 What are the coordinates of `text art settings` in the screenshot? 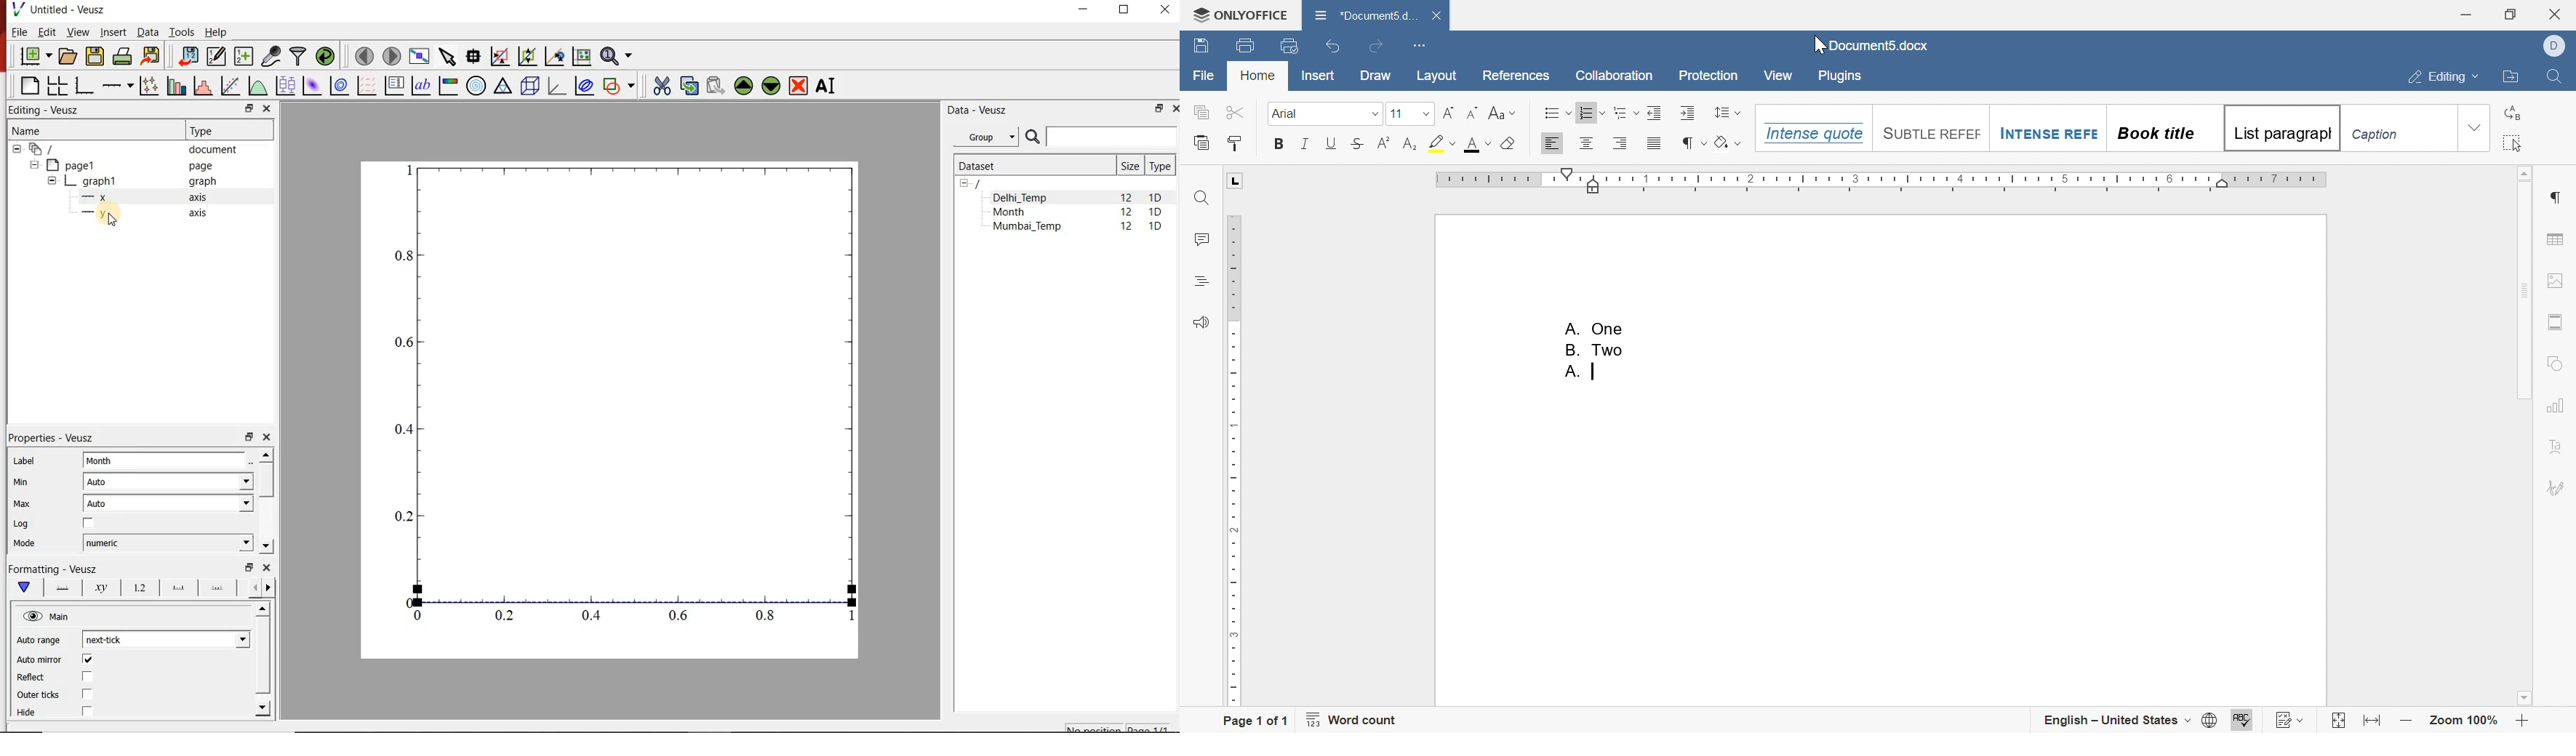 It's located at (2555, 446).